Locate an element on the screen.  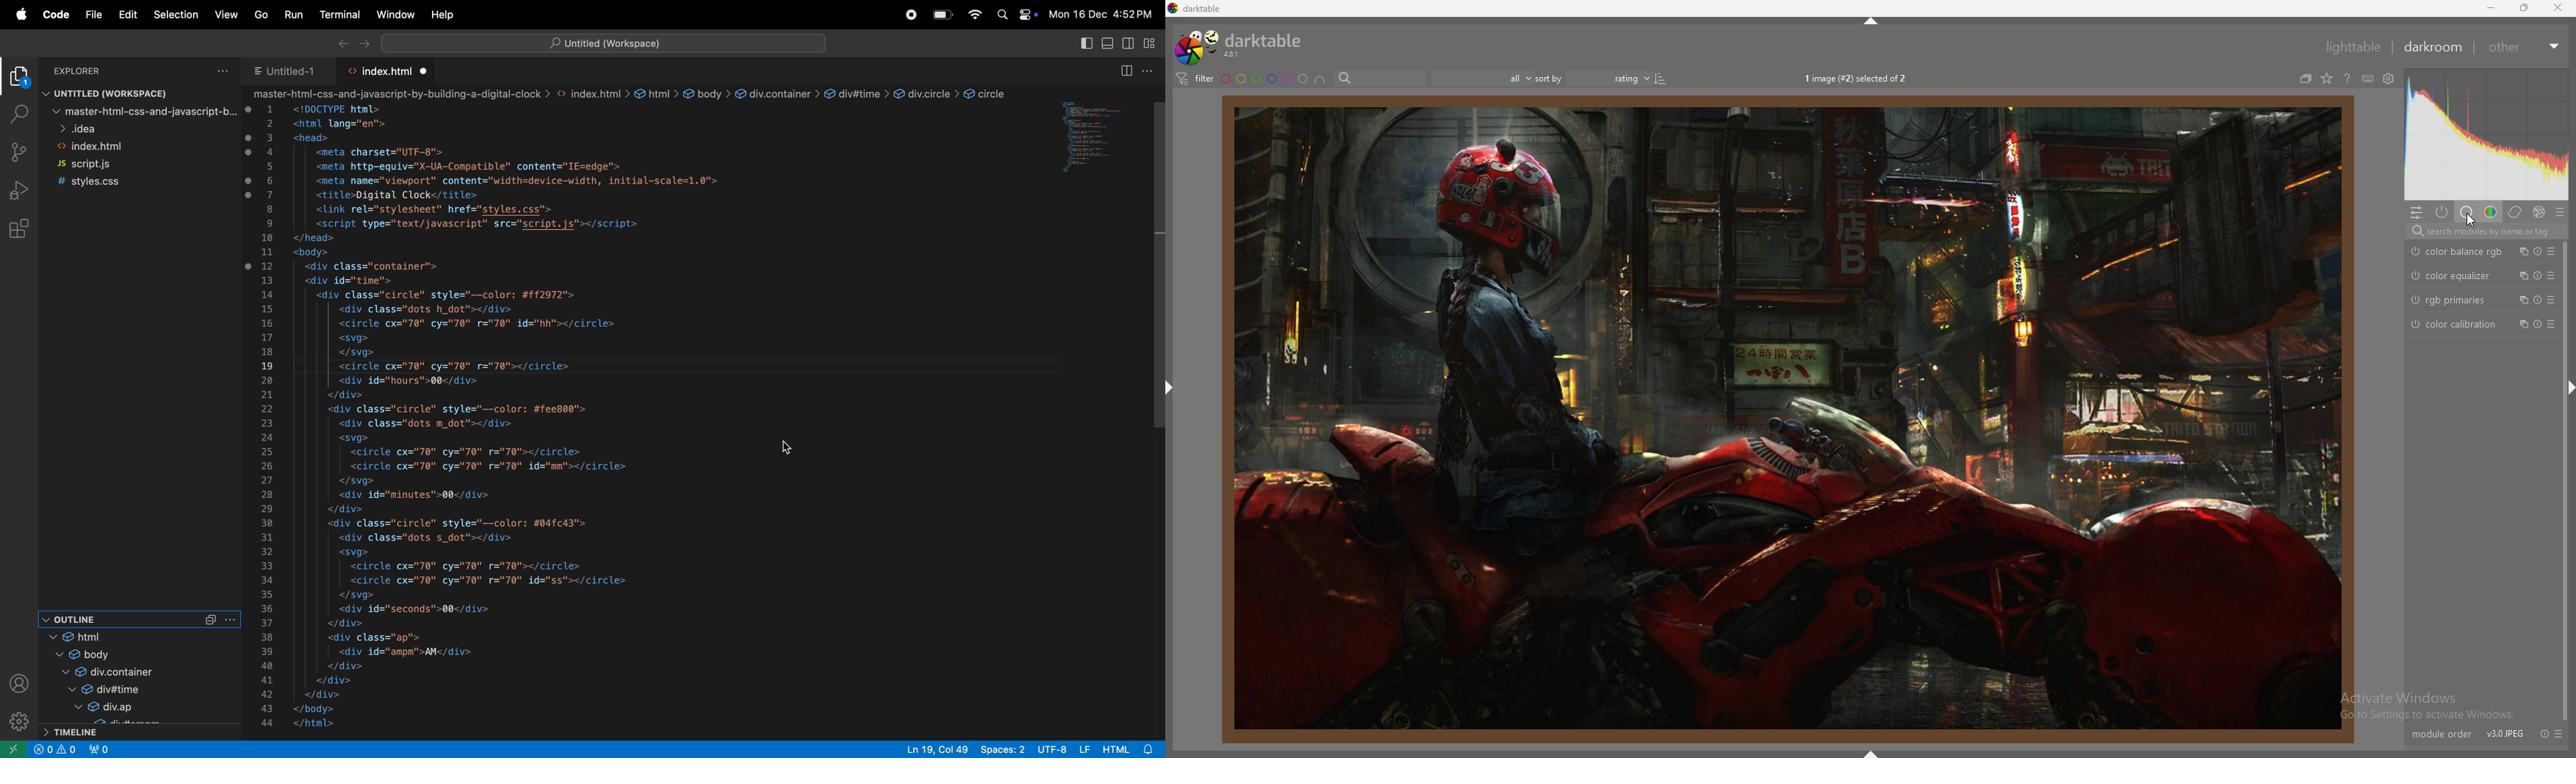
scroll bar is located at coordinates (2565, 480).